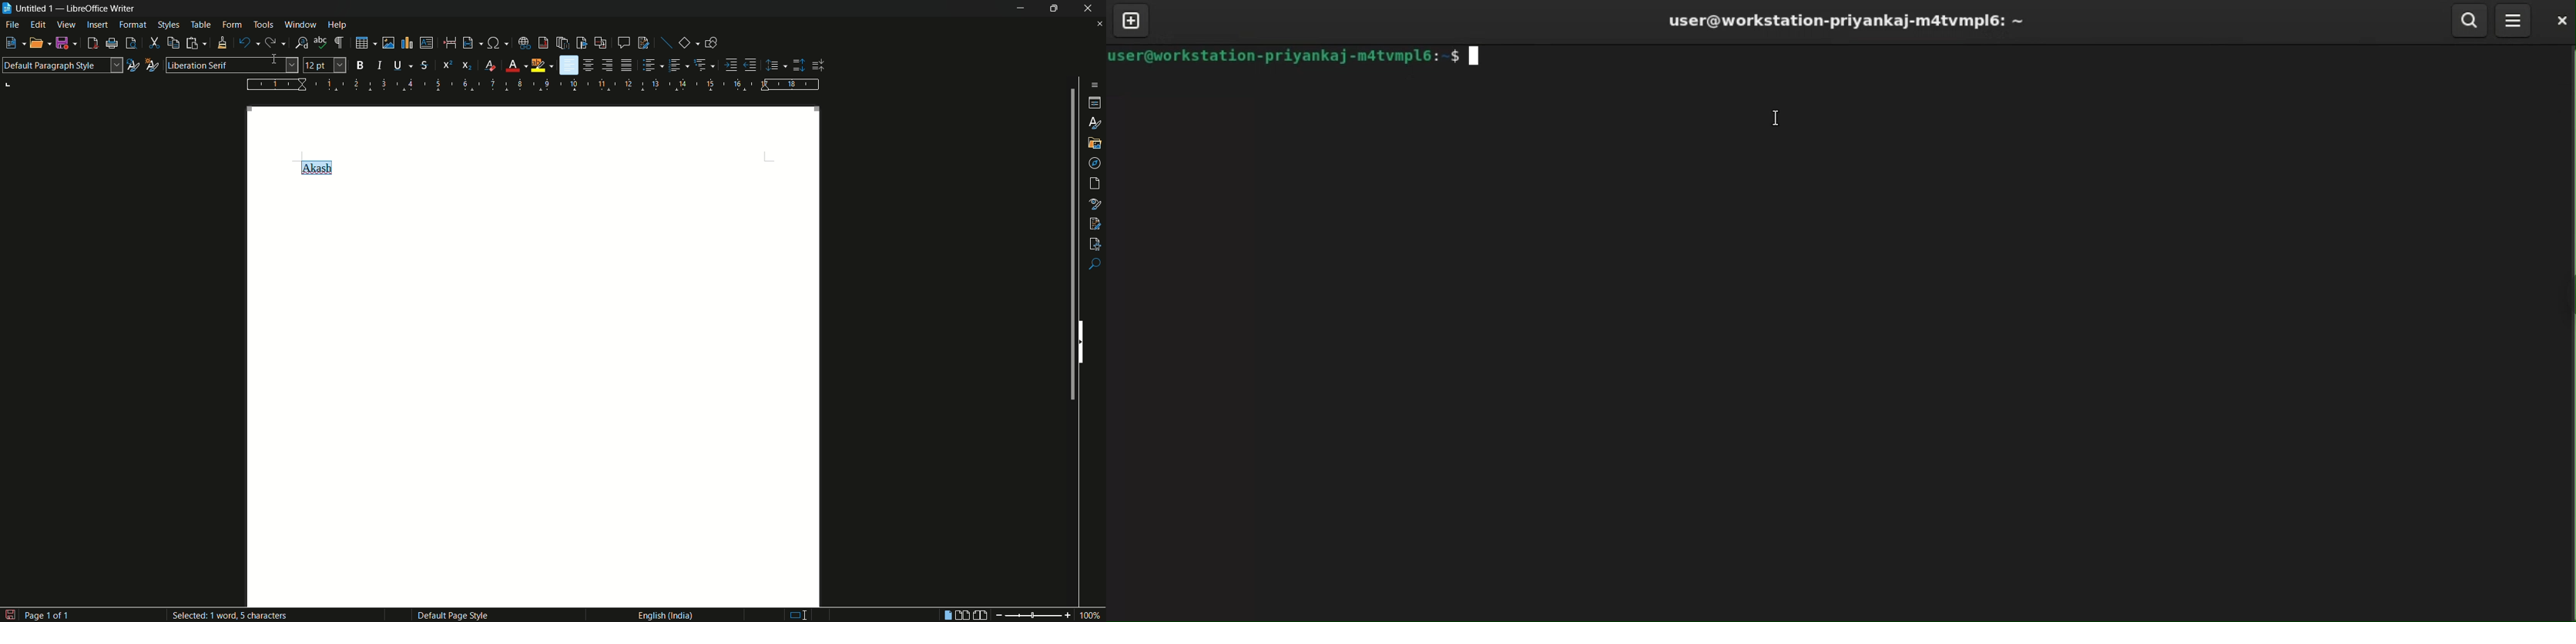  I want to click on file name, so click(27, 8).